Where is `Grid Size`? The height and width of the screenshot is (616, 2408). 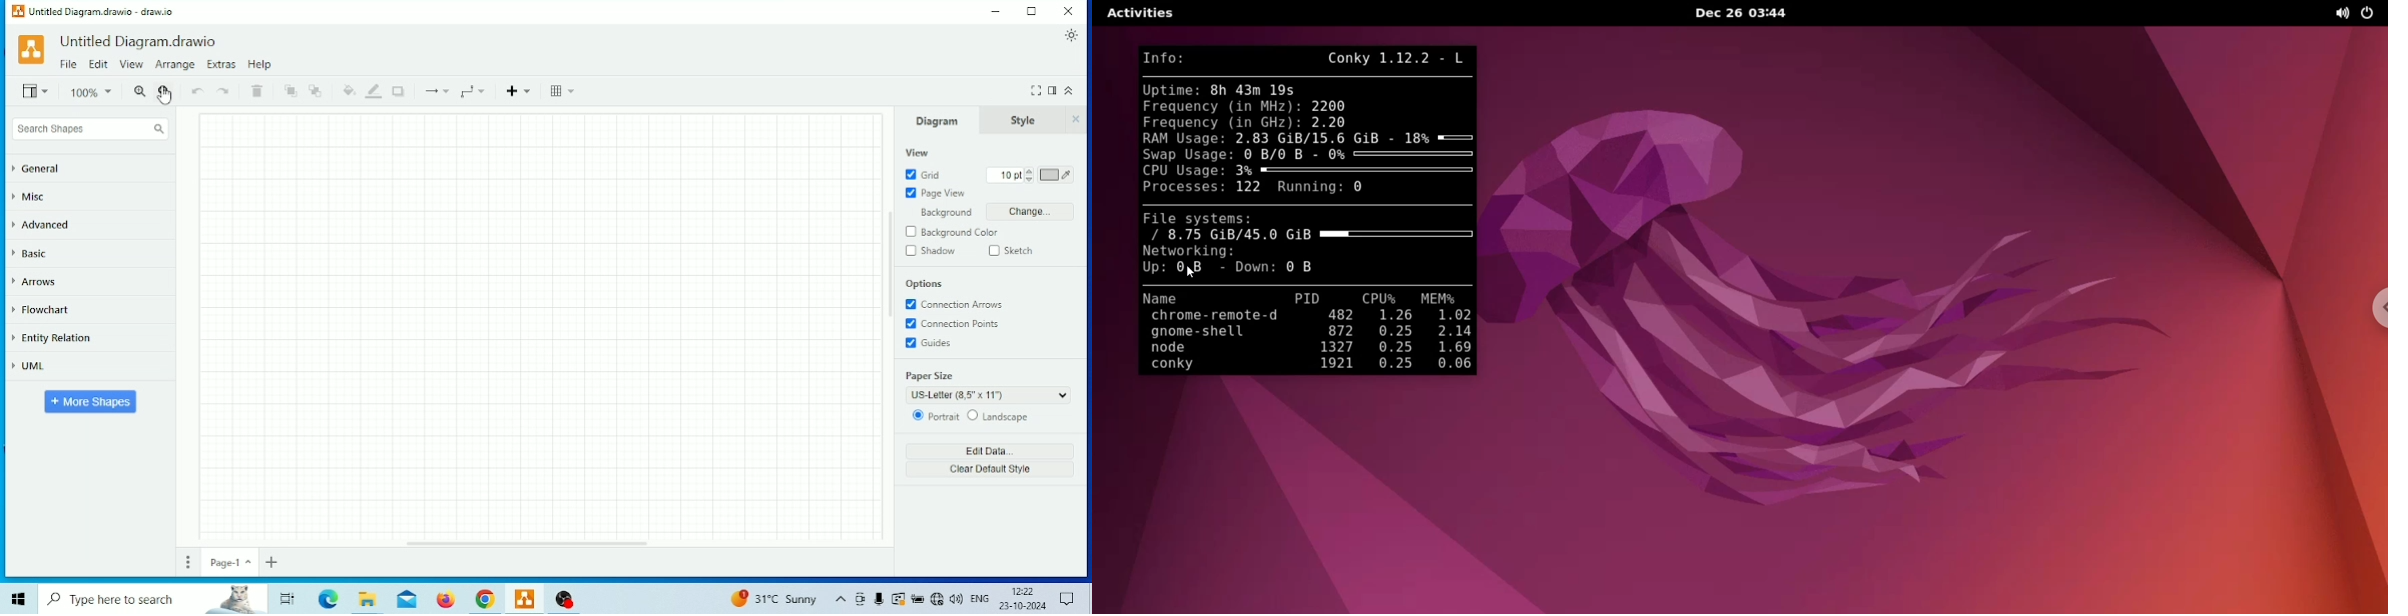
Grid Size is located at coordinates (1009, 175).